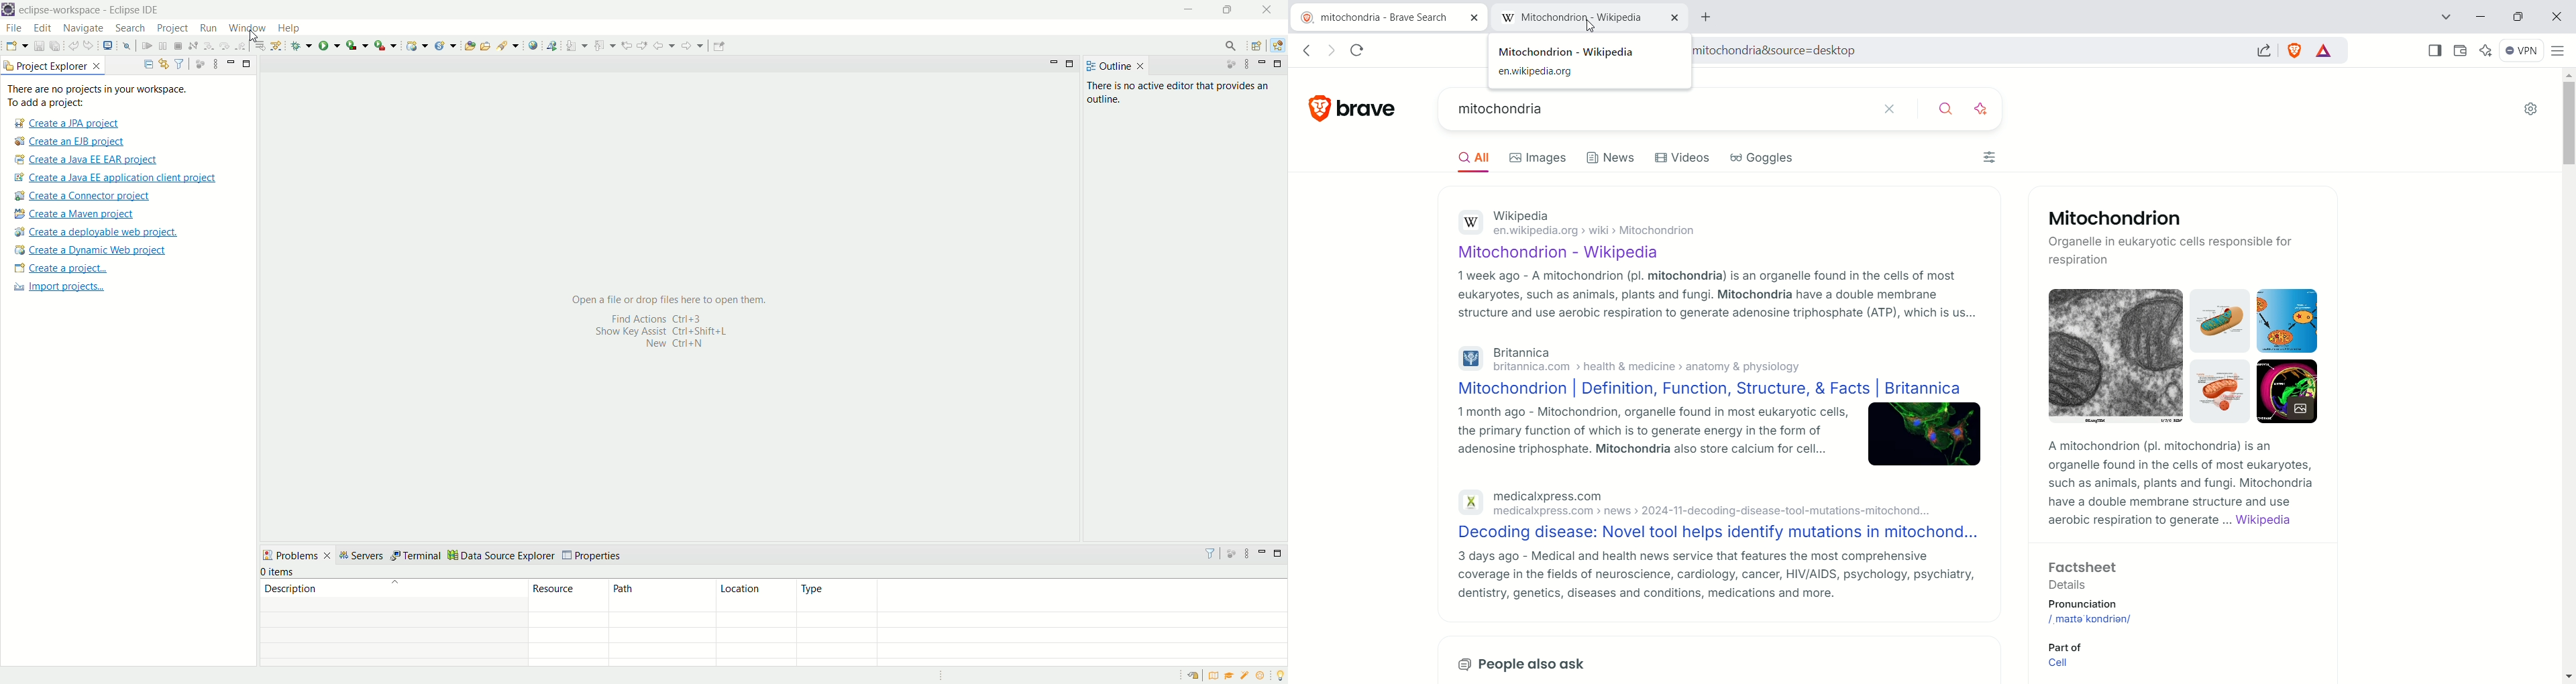  Describe the element at coordinates (1591, 27) in the screenshot. I see `cursor` at that location.